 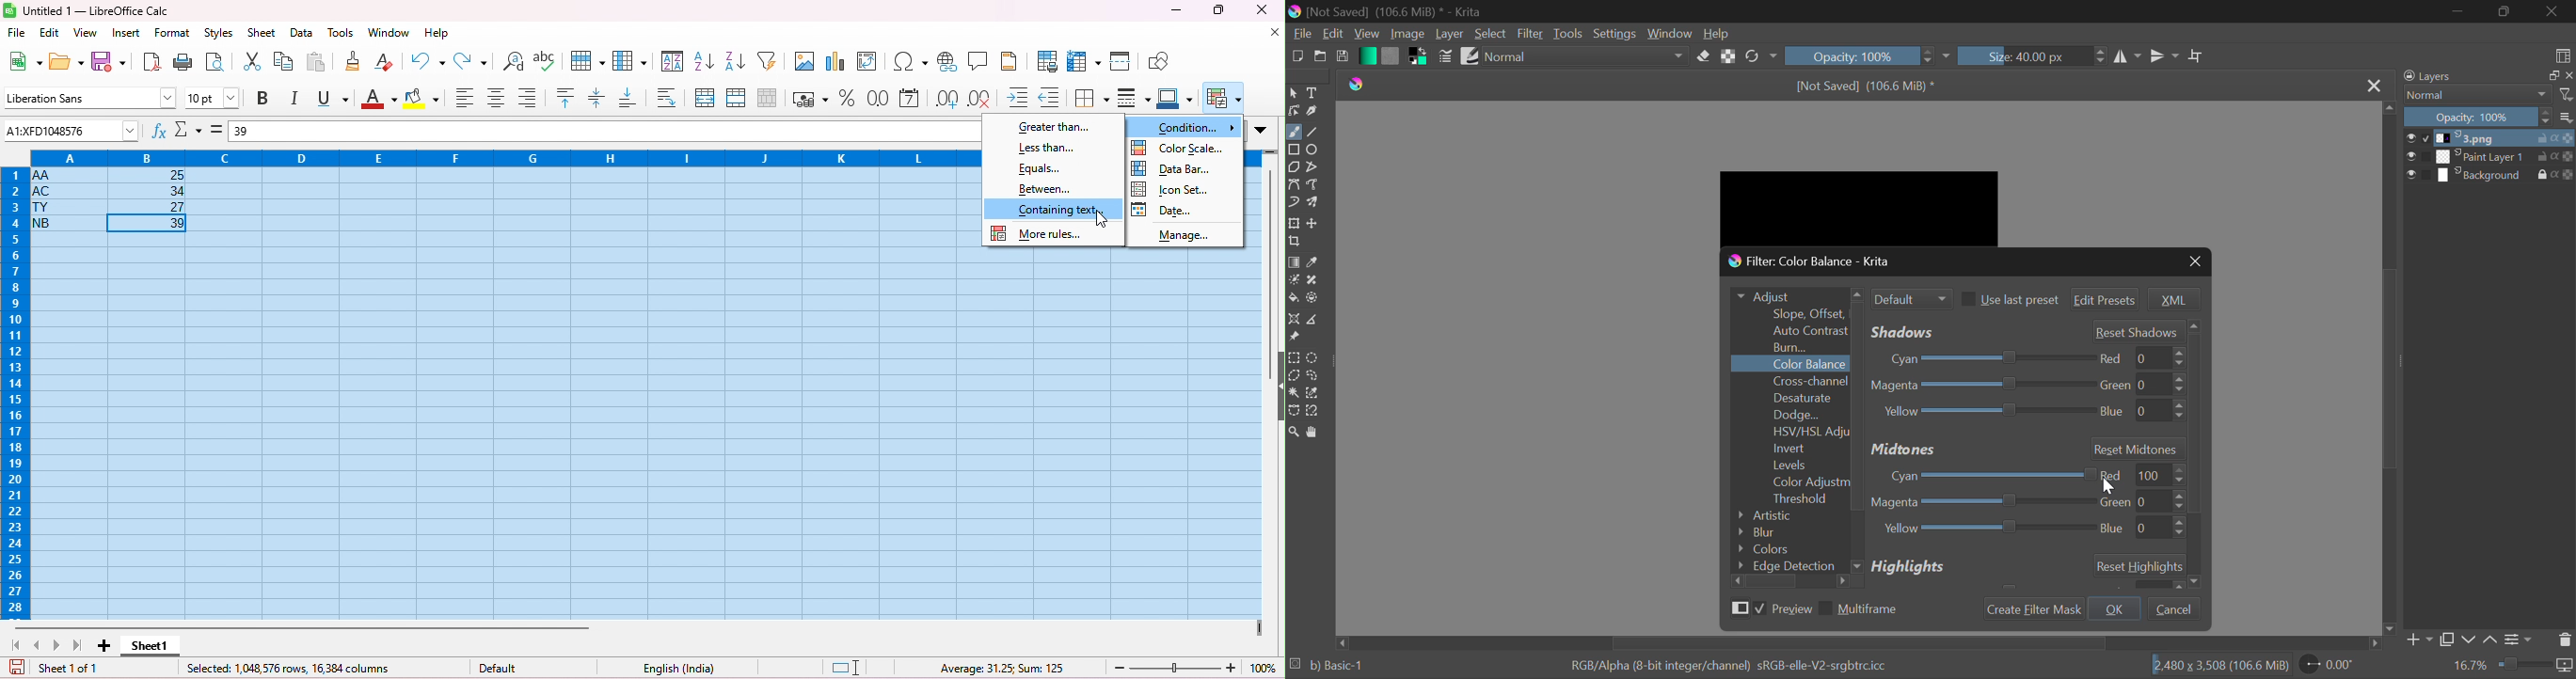 I want to click on zoom, so click(x=1197, y=667).